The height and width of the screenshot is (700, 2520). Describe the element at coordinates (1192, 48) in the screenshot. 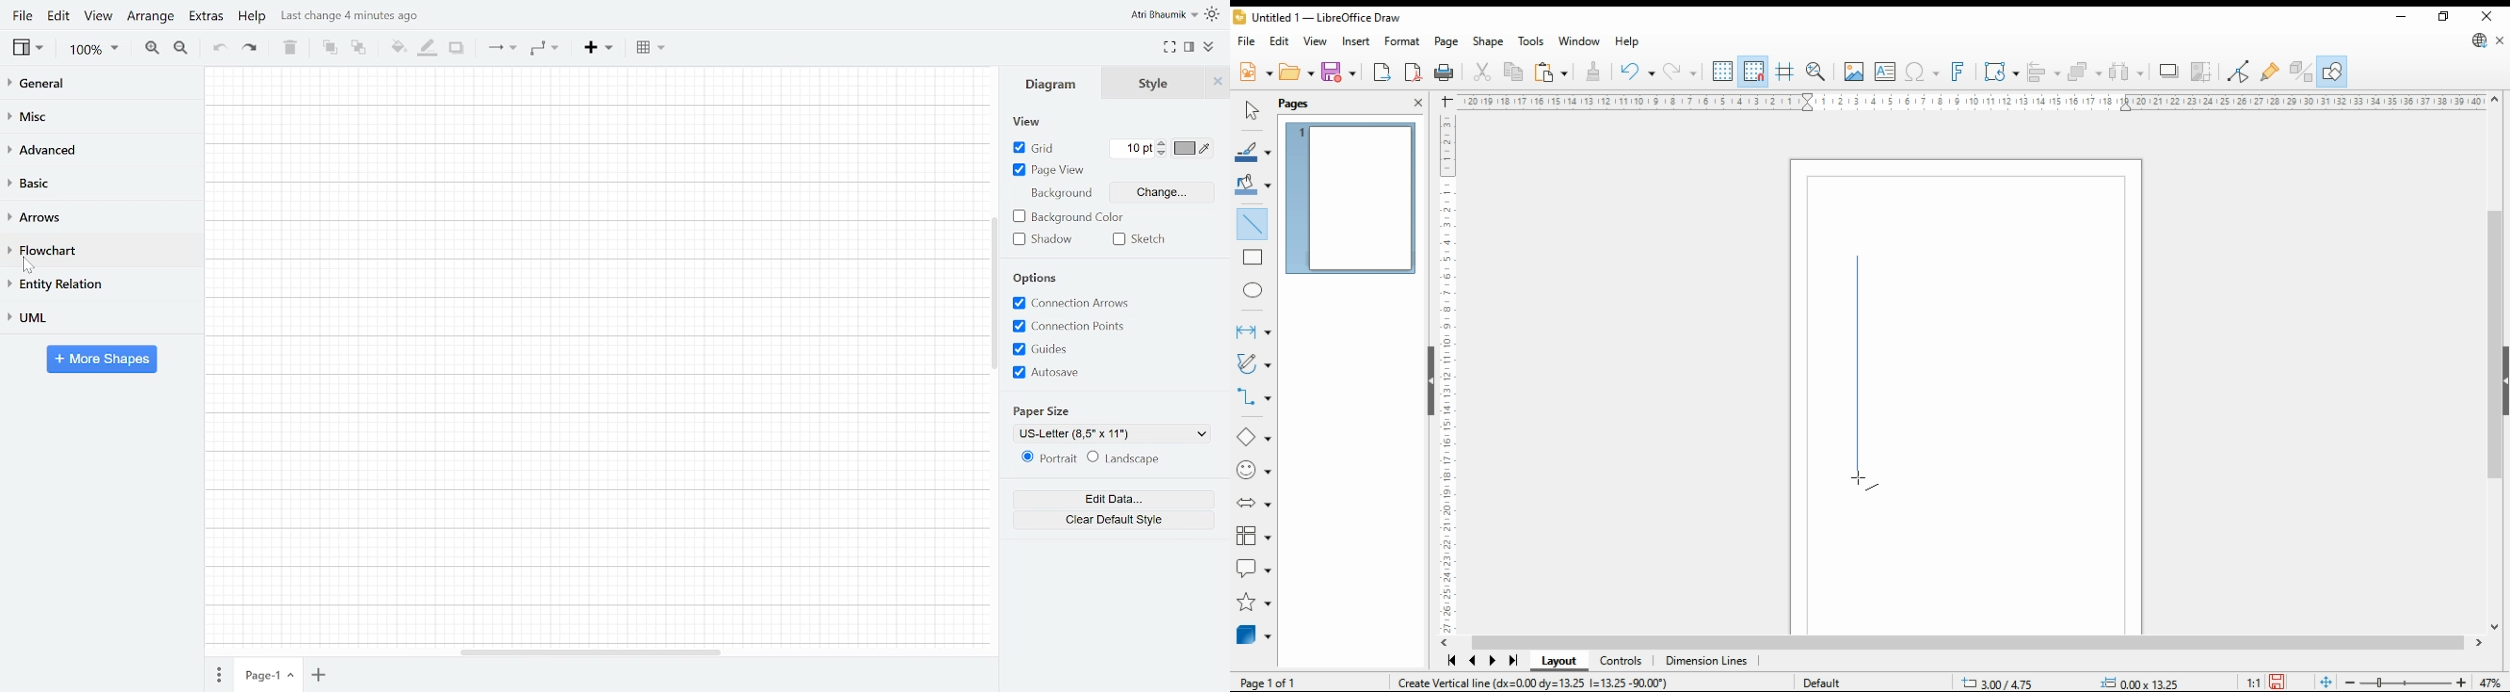

I see `Format` at that location.